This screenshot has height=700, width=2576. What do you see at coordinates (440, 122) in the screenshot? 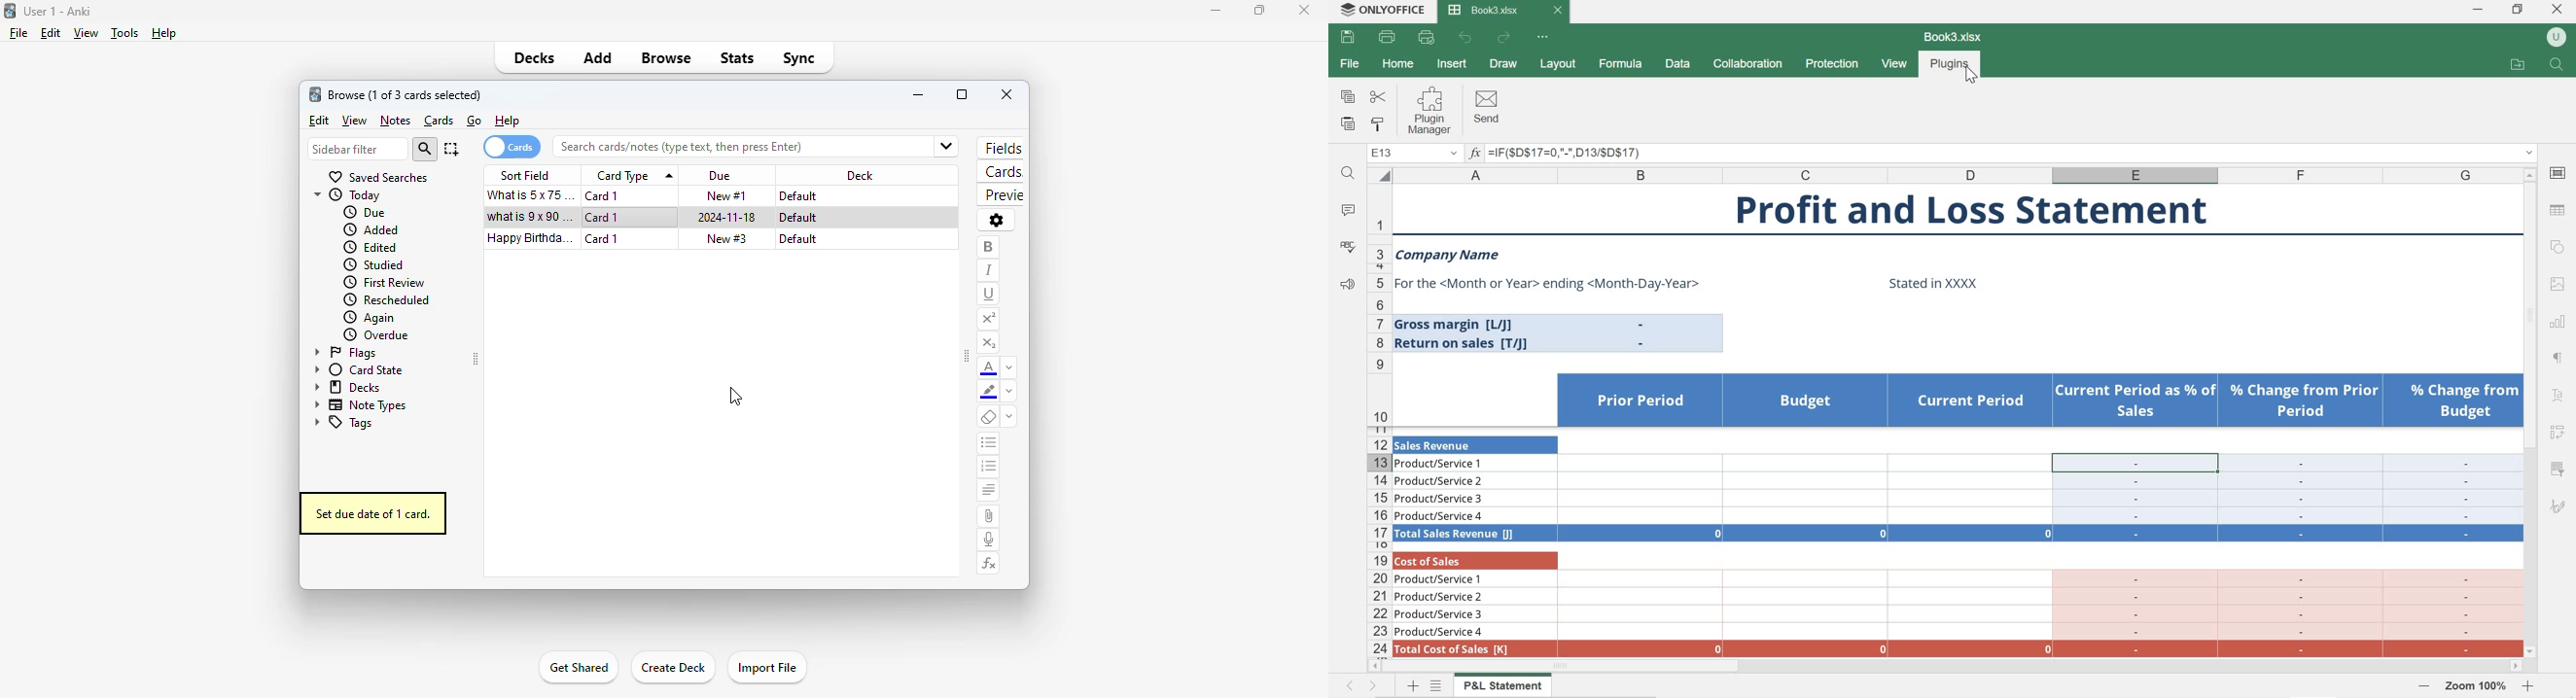
I see `cards` at bounding box center [440, 122].